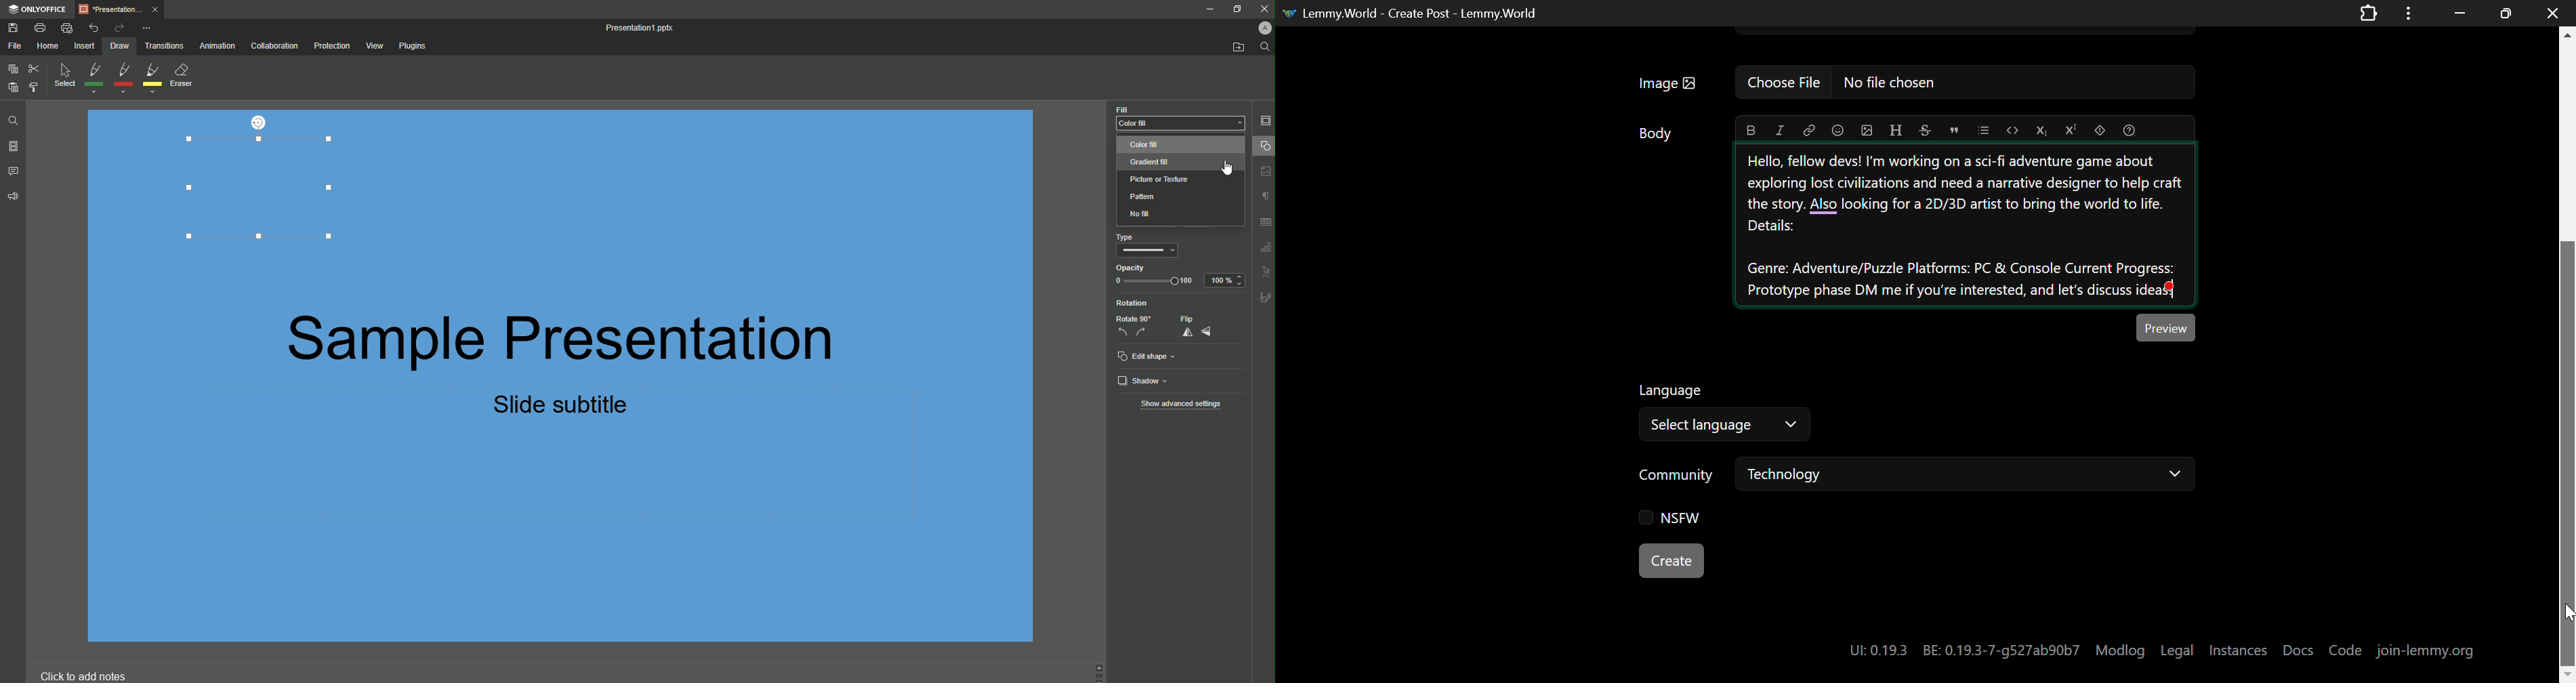  Describe the element at coordinates (44, 28) in the screenshot. I see `Print` at that location.